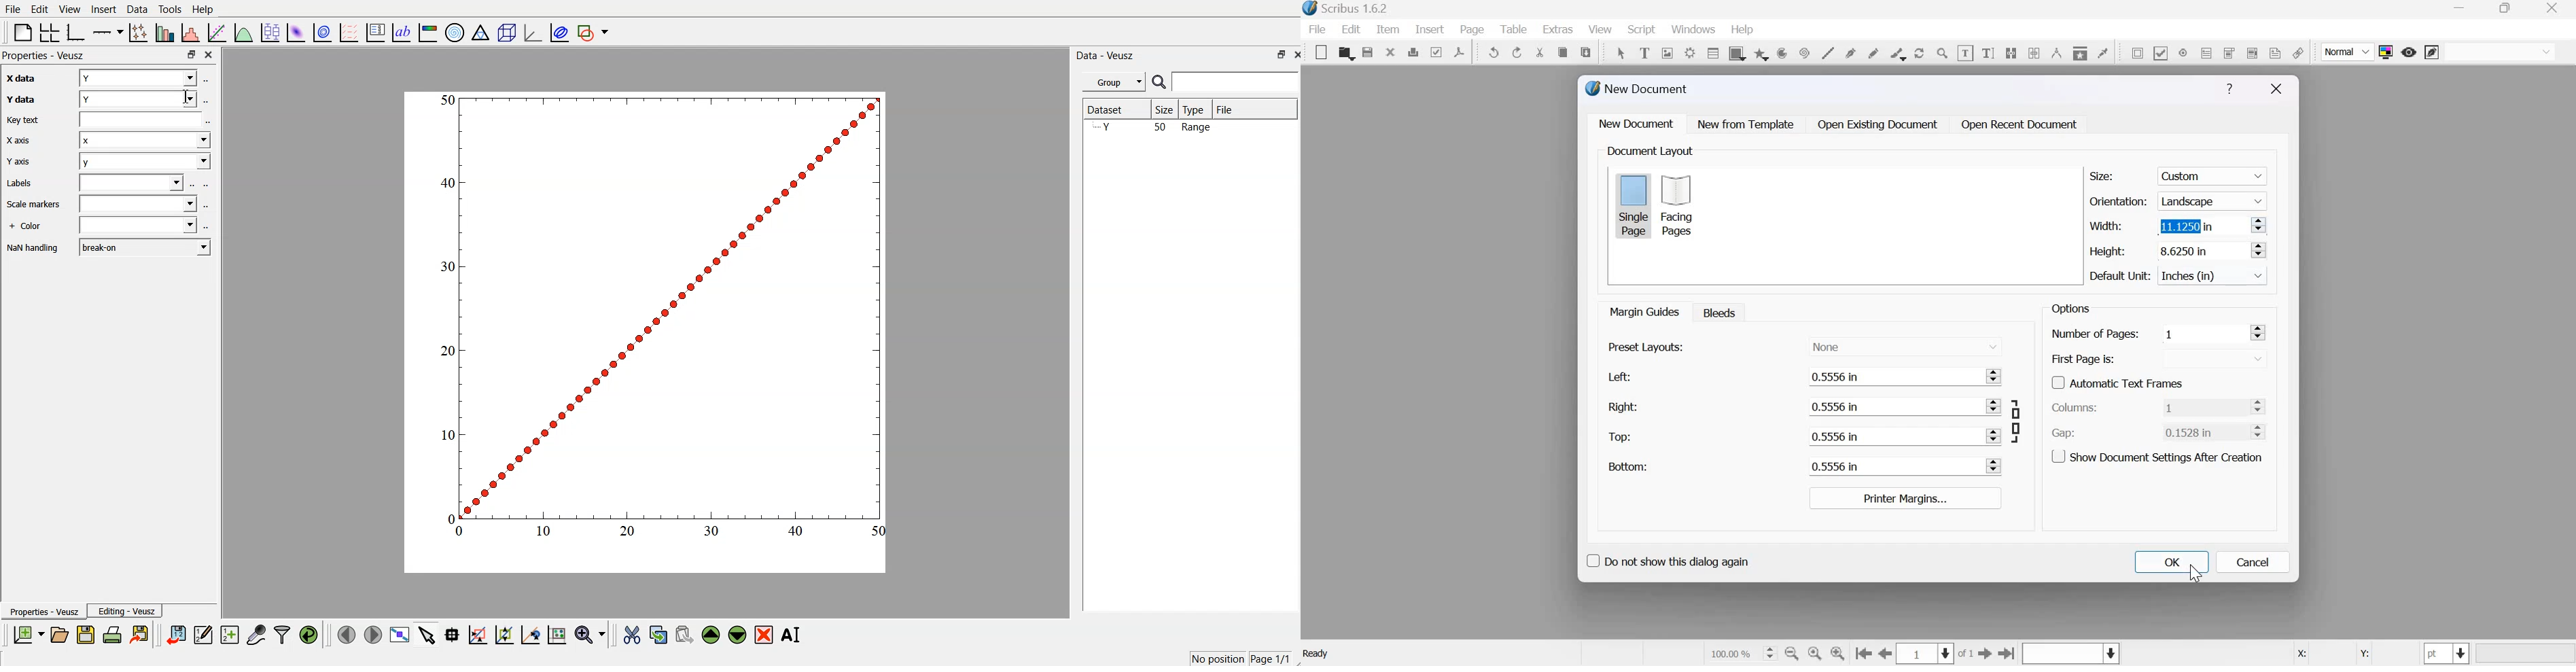 This screenshot has width=2576, height=672. What do you see at coordinates (2011, 51) in the screenshot?
I see `Link text frames` at bounding box center [2011, 51].